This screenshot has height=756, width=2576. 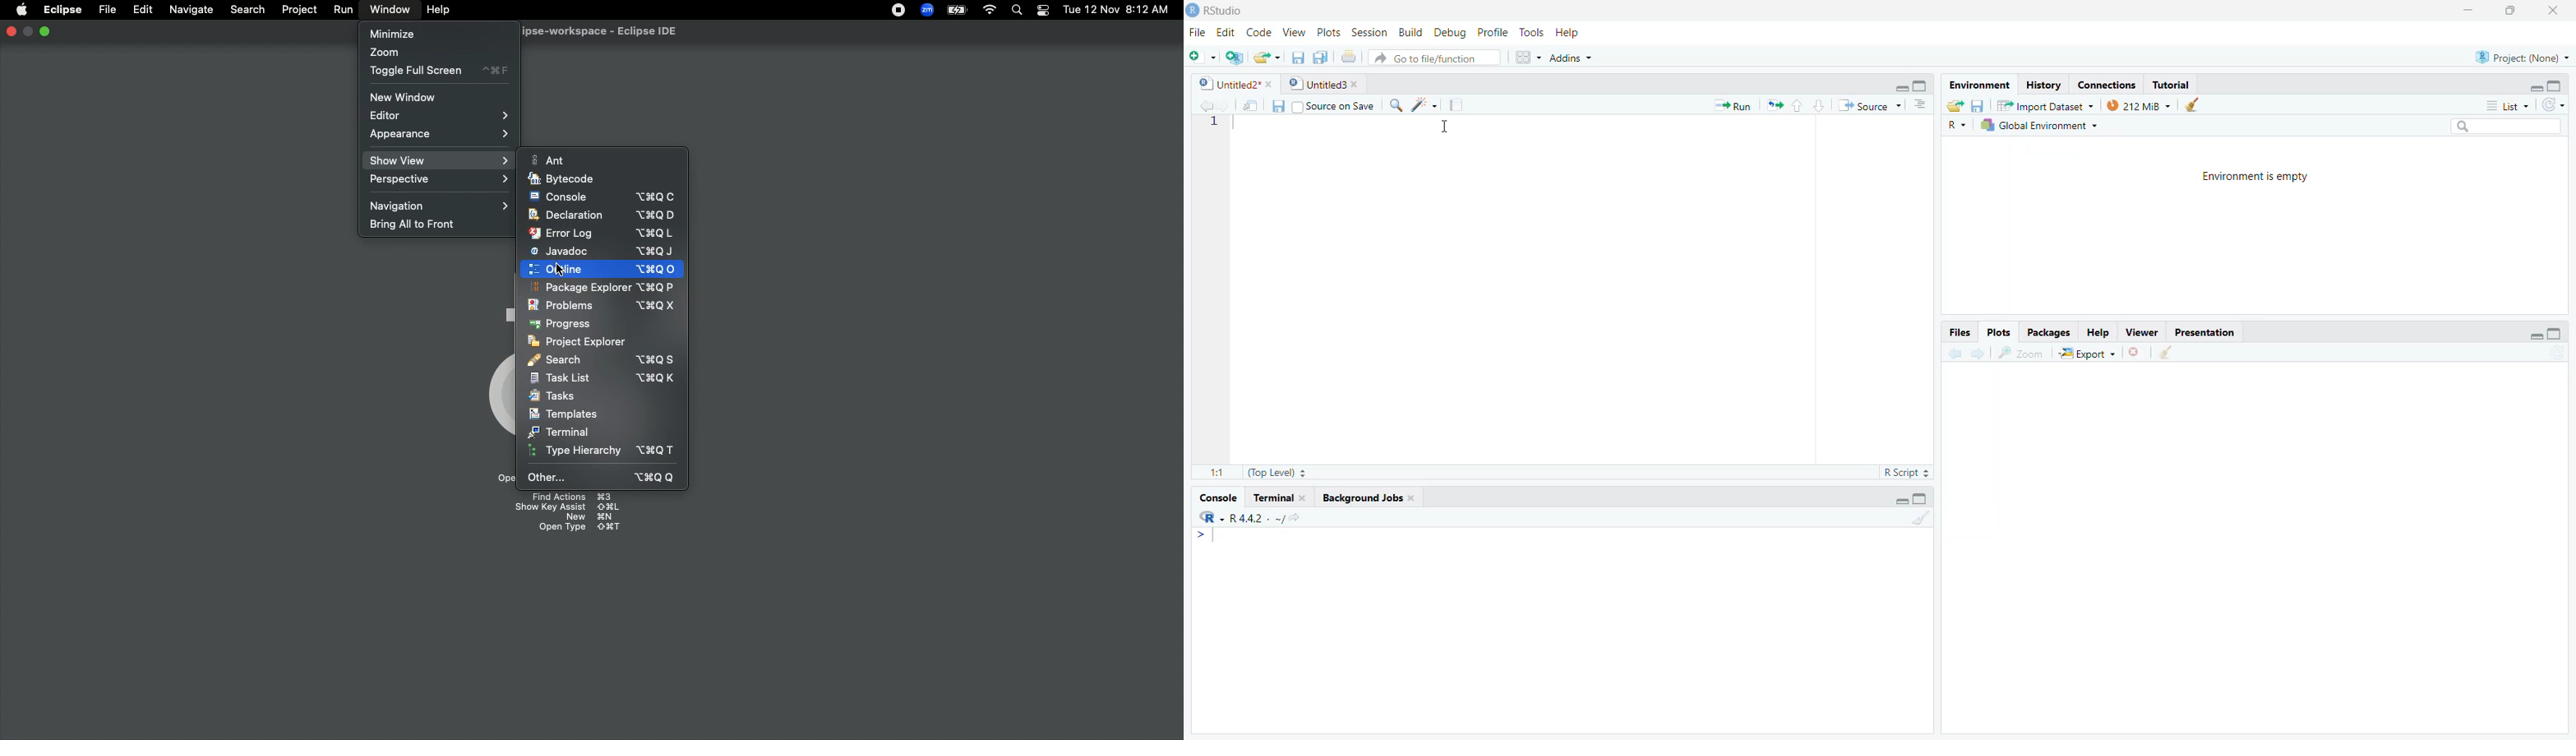 I want to click on list, so click(x=2499, y=106).